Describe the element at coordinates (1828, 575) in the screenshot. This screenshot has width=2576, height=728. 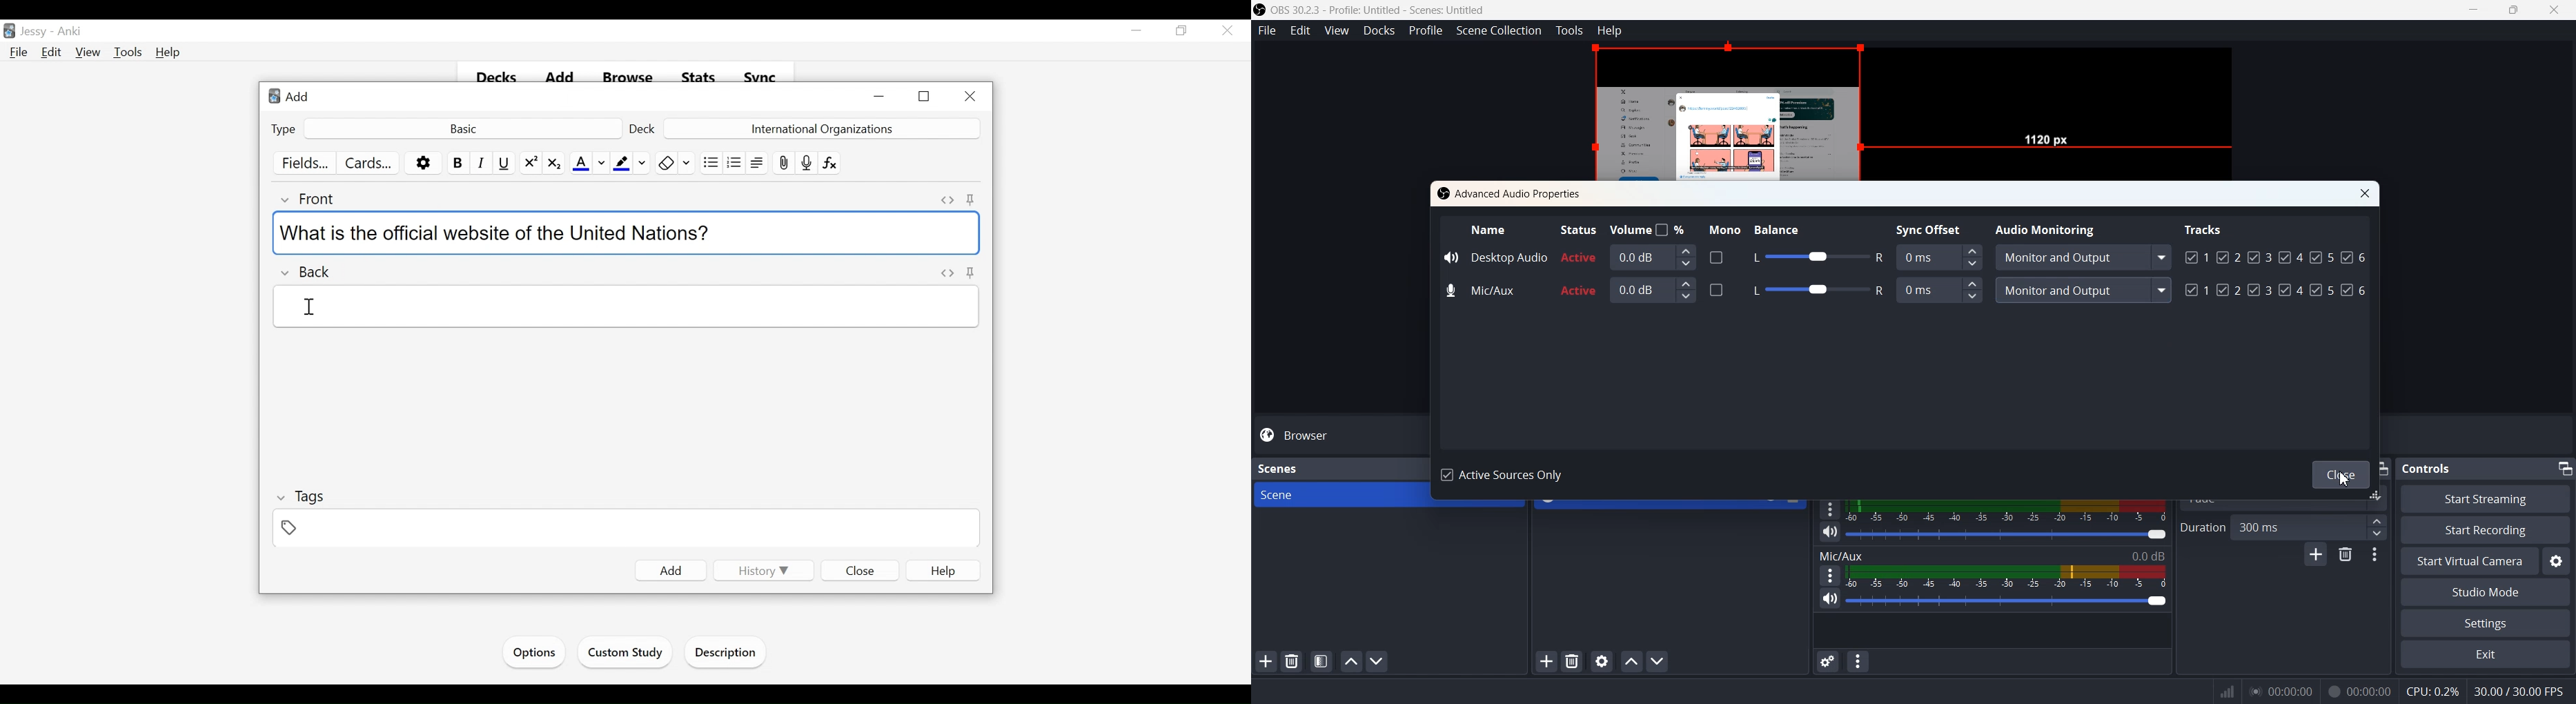
I see `More` at that location.